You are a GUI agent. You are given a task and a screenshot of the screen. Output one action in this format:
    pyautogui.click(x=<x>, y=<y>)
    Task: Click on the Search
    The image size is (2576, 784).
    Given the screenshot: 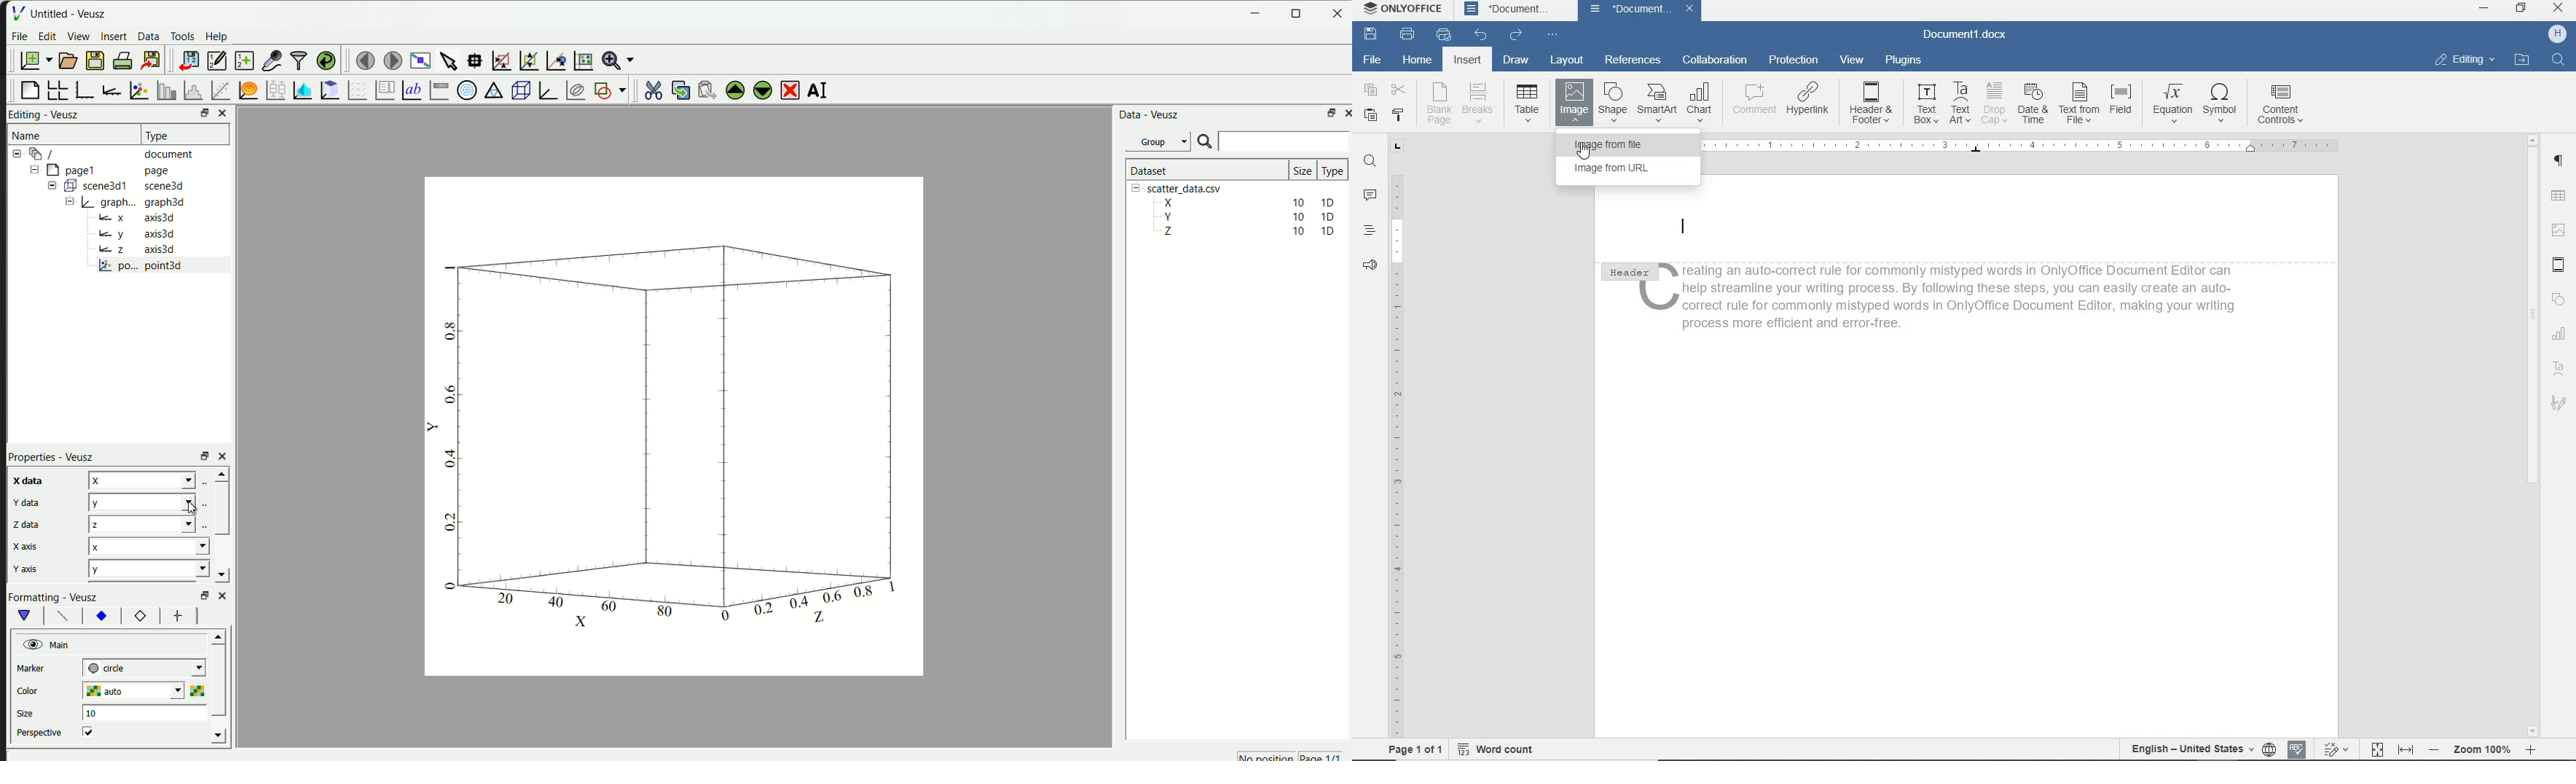 What is the action you would take?
    pyautogui.click(x=2557, y=60)
    